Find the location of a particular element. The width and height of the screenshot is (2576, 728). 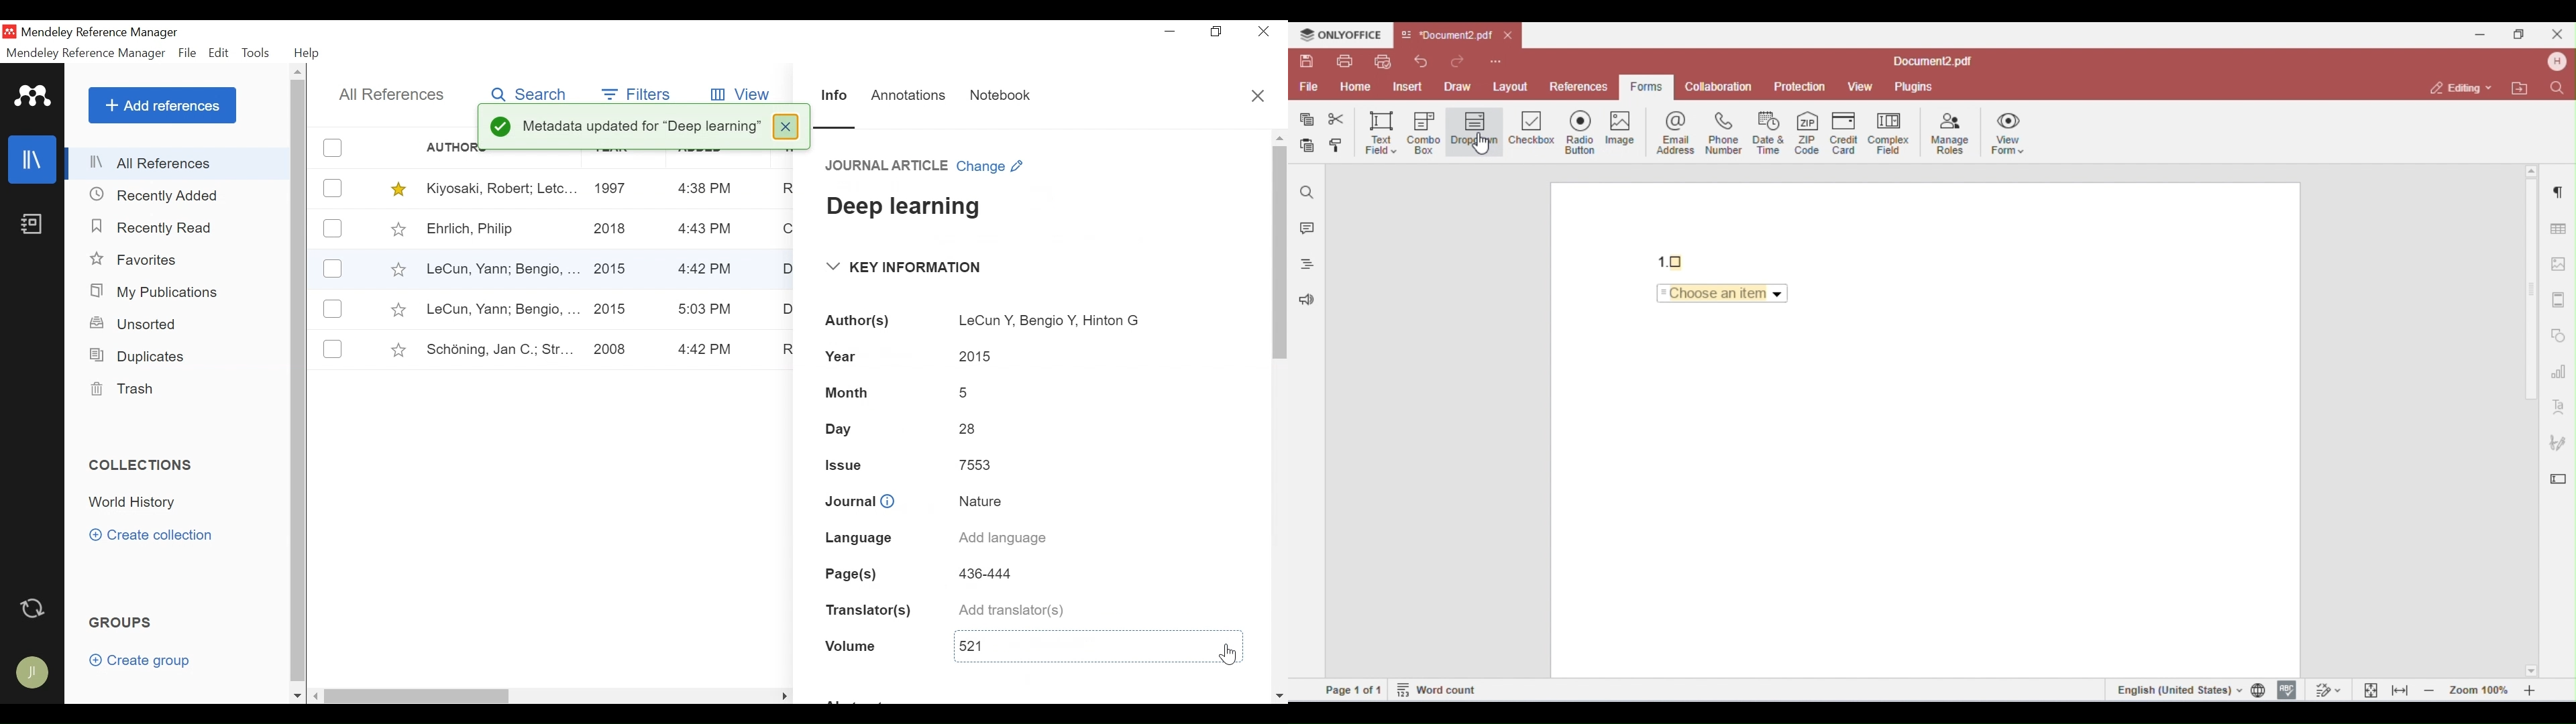

Mendeley Reference Manager is located at coordinates (85, 53).